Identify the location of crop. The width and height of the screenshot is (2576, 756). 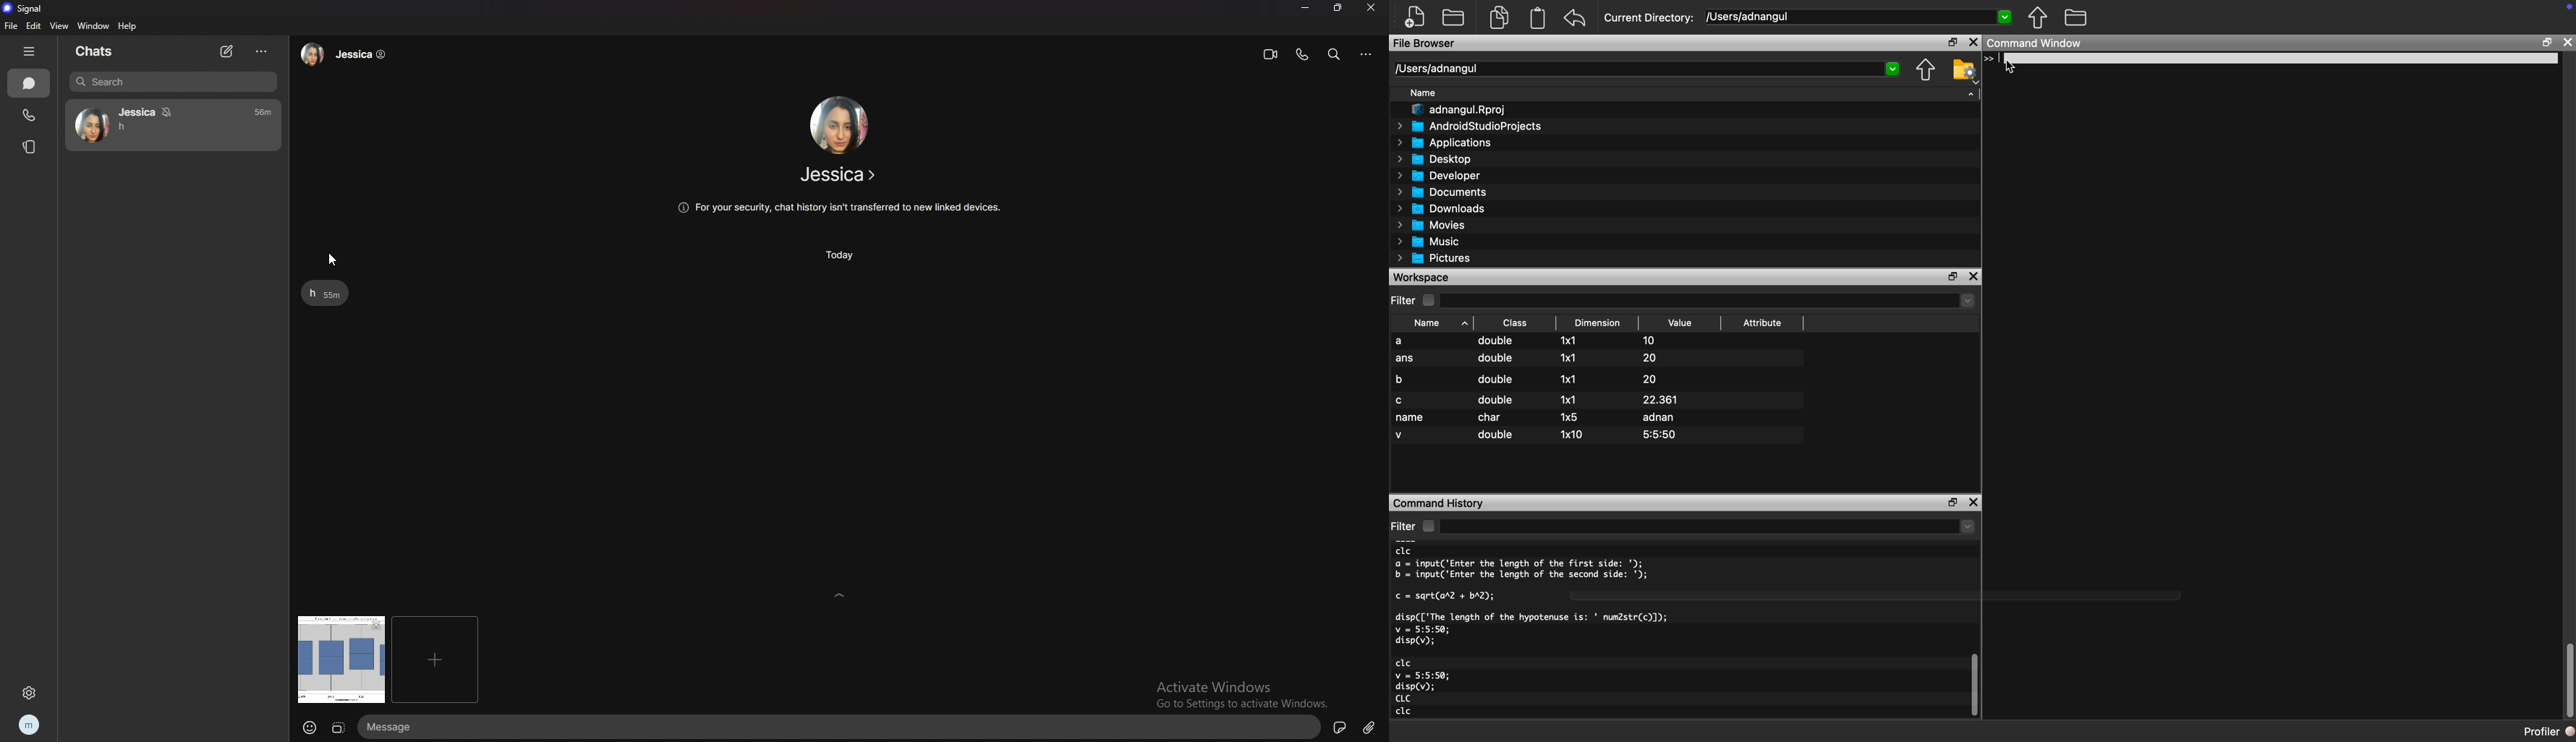
(340, 726).